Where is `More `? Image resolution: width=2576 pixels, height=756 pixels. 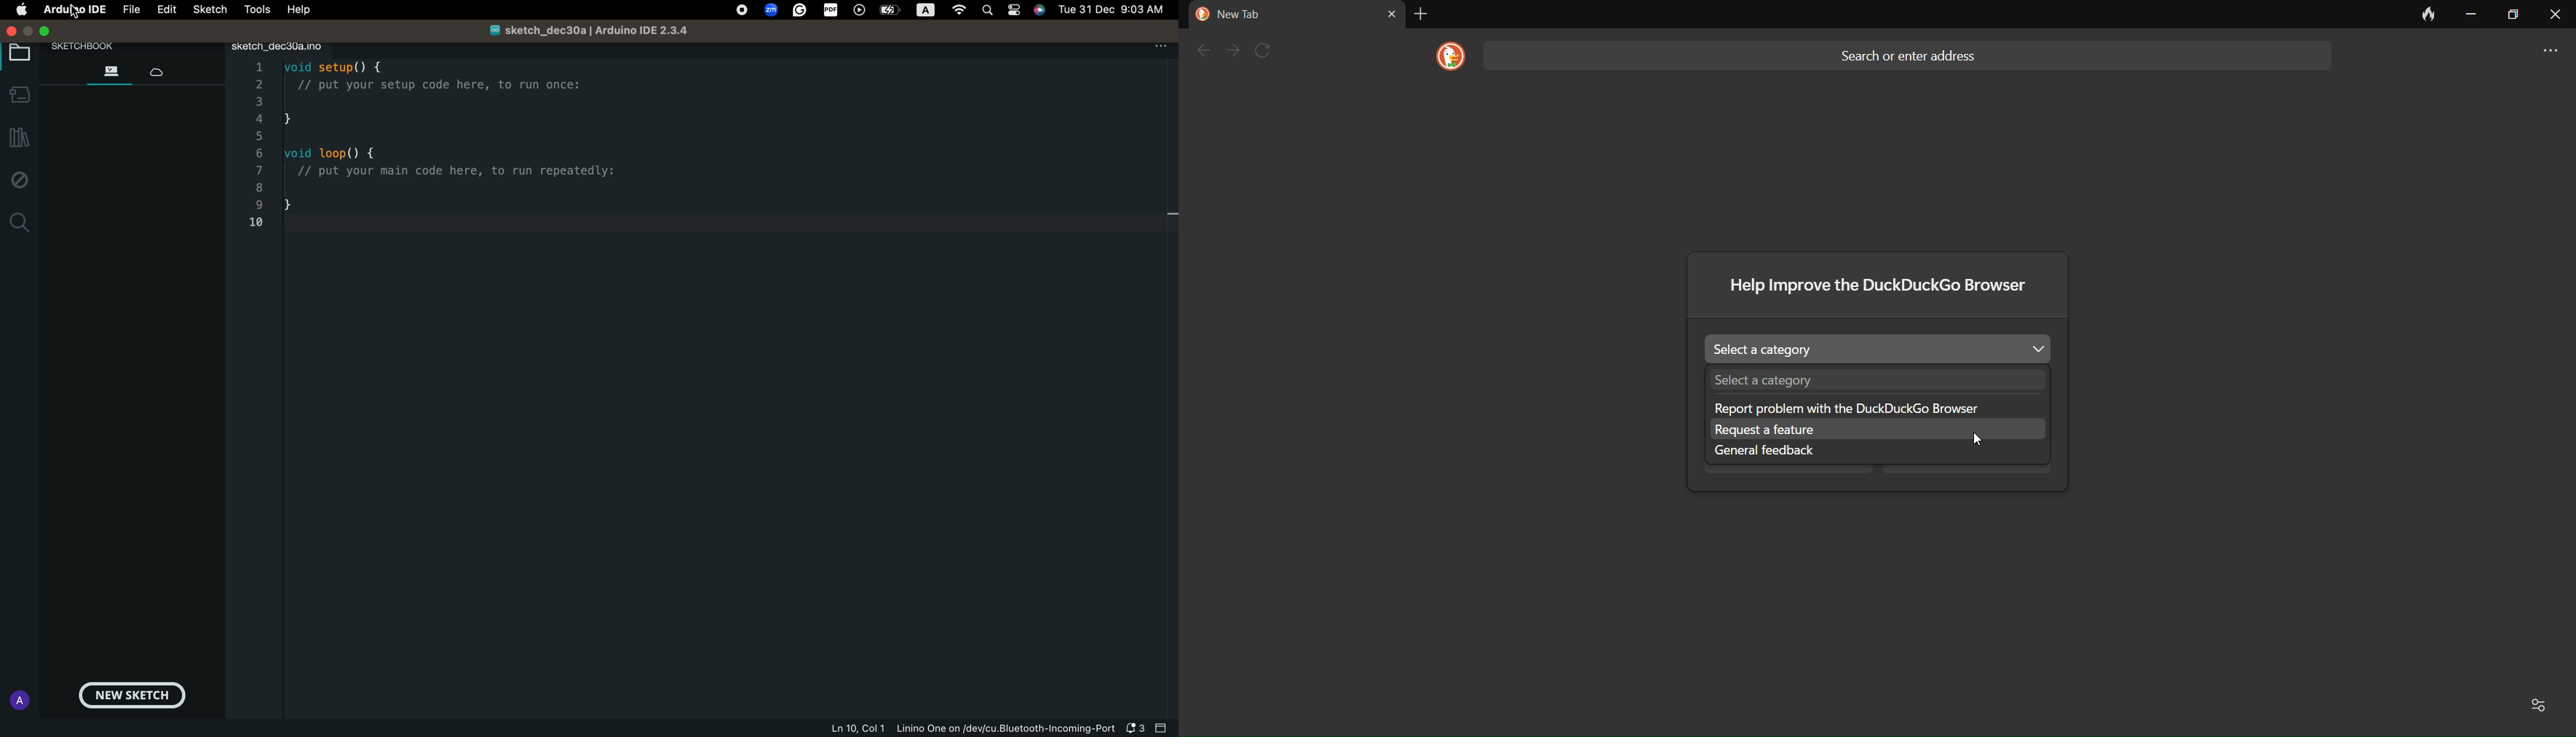
More  is located at coordinates (1159, 45).